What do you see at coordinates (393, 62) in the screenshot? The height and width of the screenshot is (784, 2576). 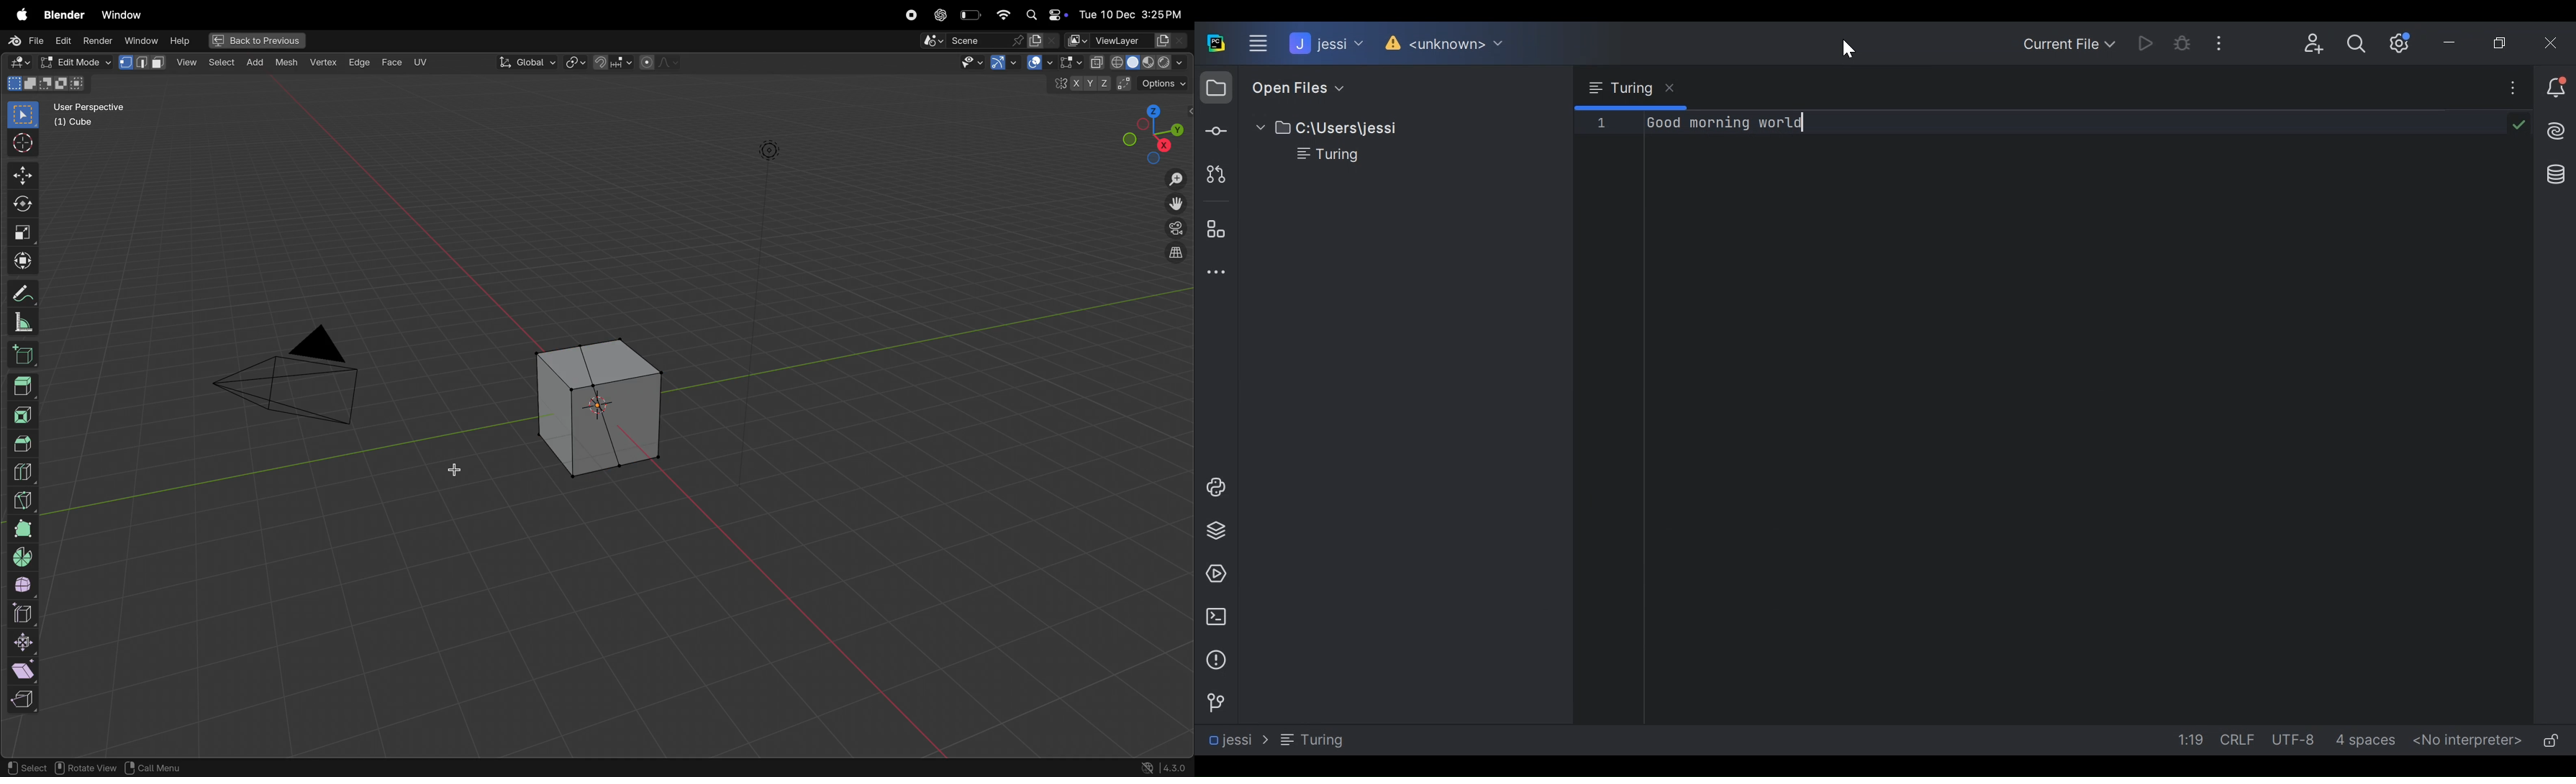 I see `Face` at bounding box center [393, 62].